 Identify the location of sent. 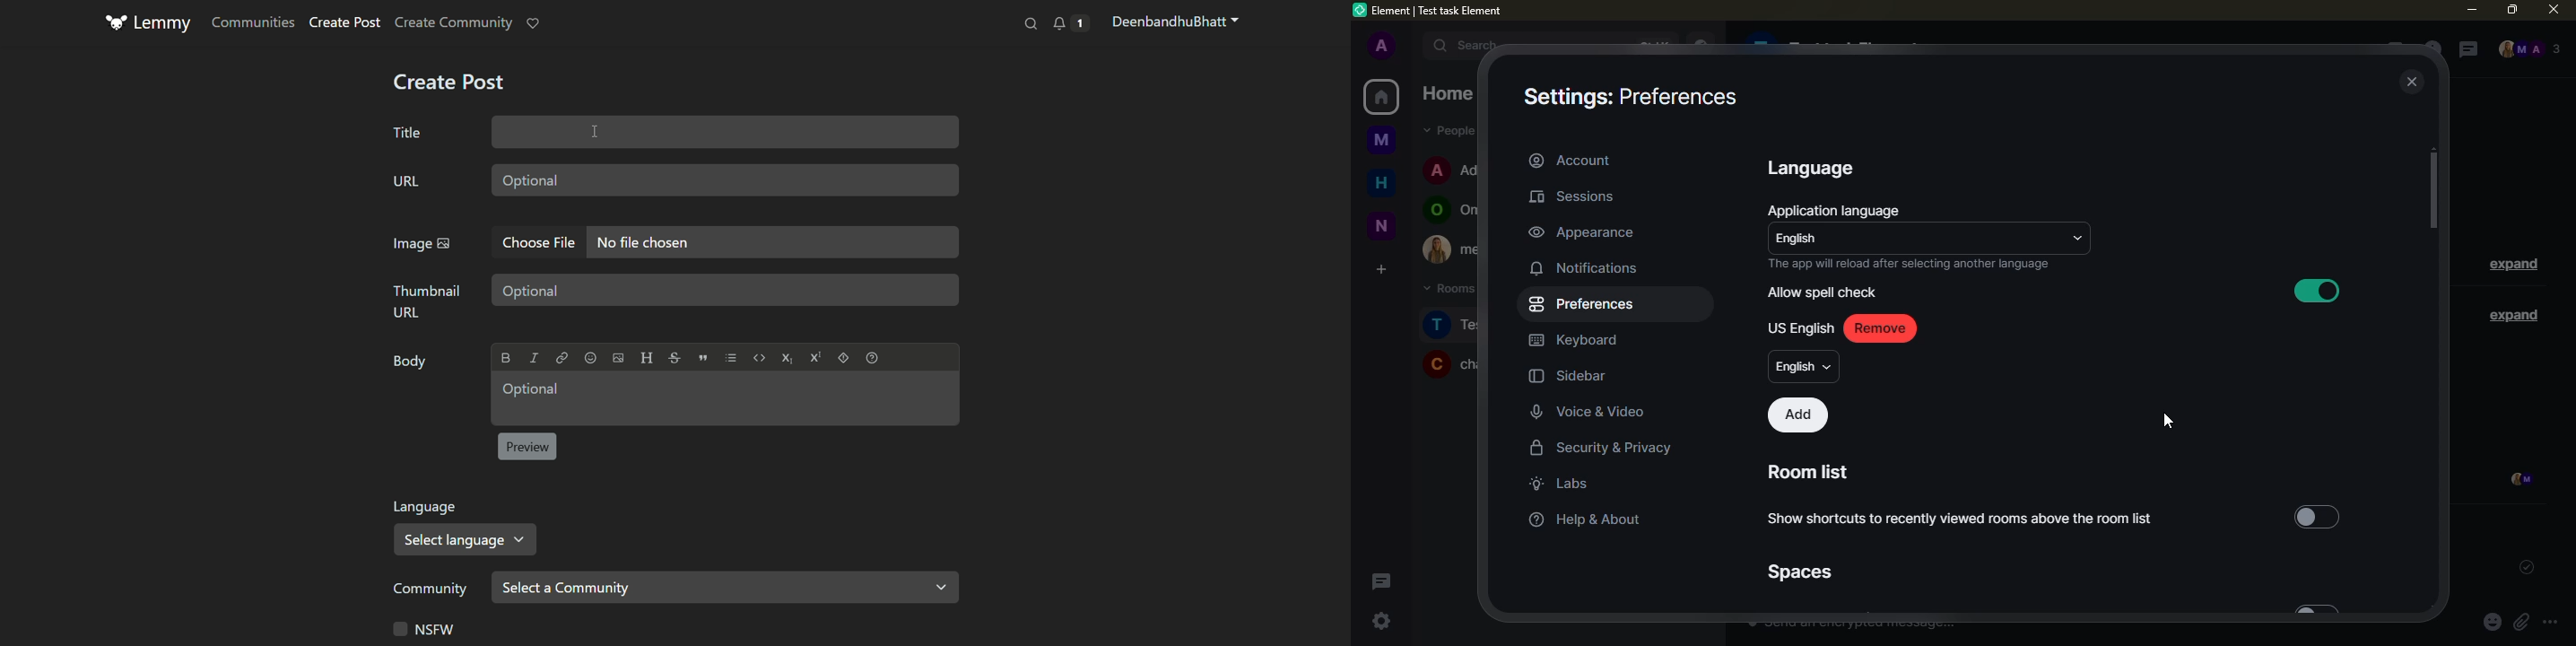
(2522, 567).